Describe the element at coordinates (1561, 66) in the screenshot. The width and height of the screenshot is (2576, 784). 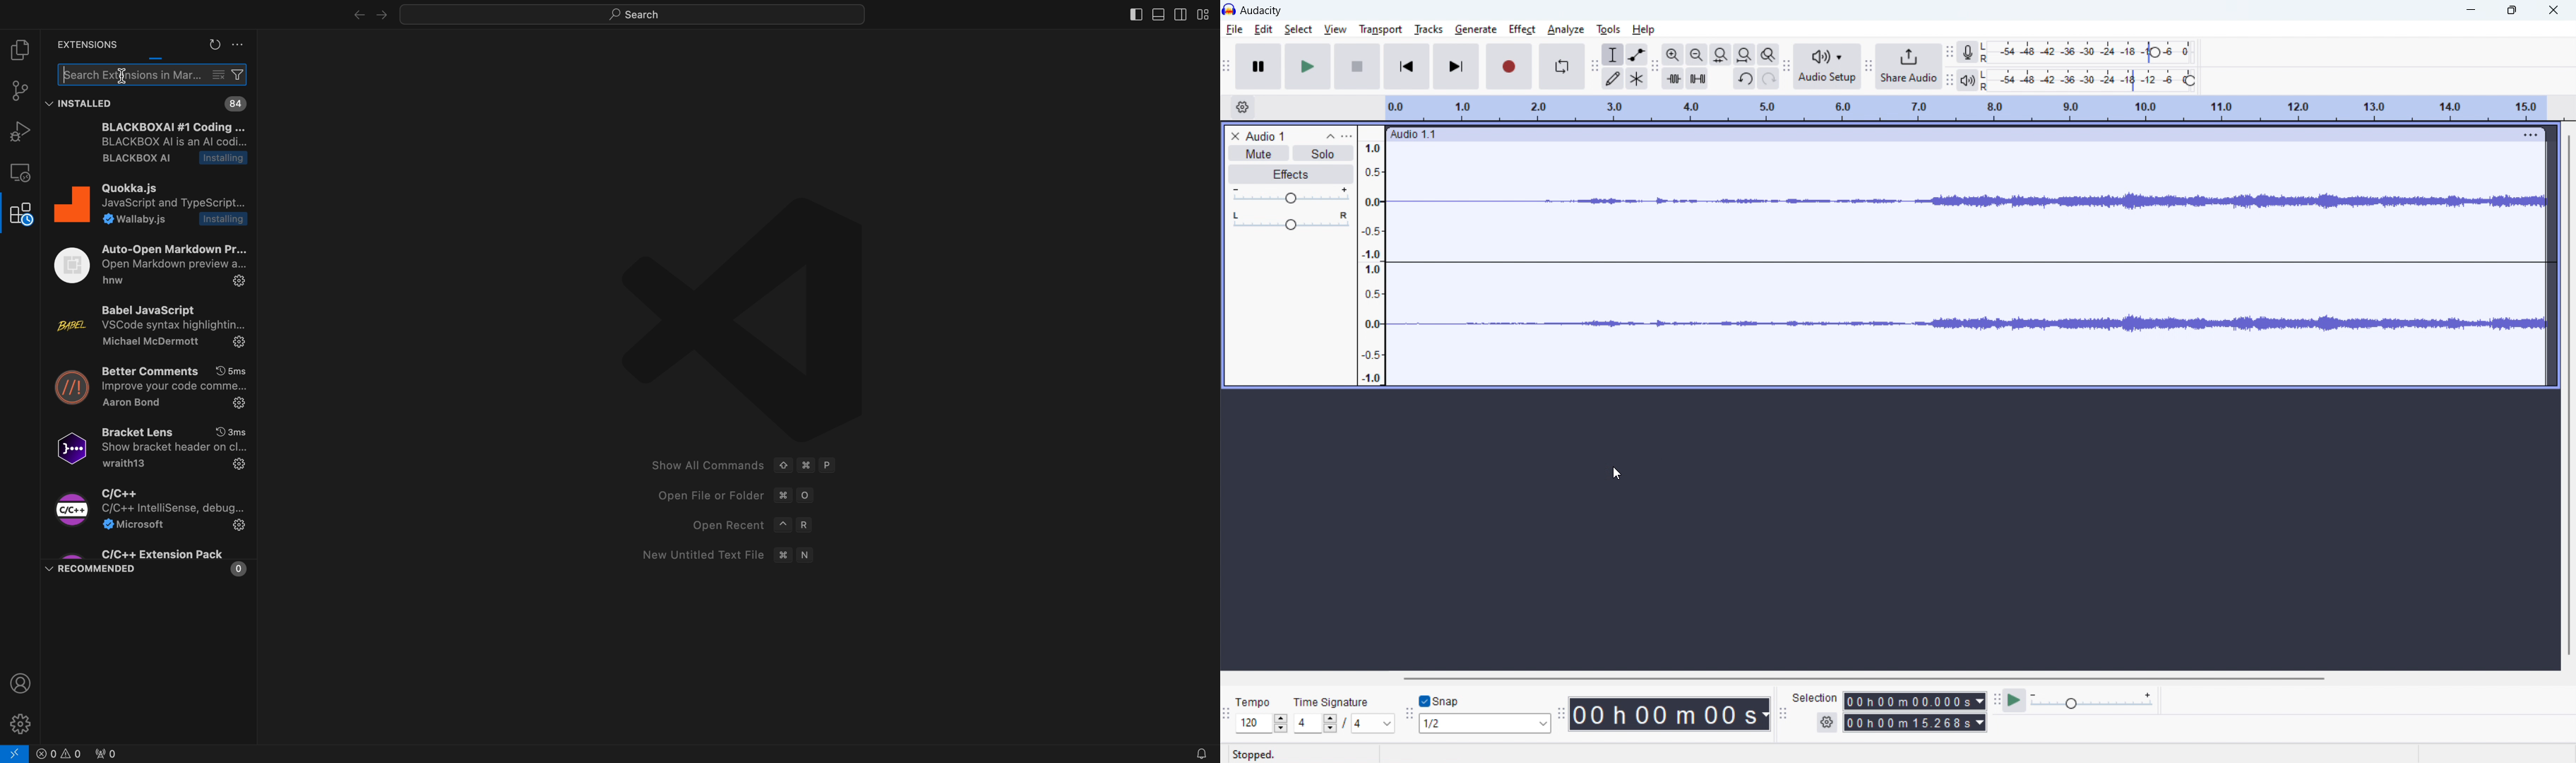
I see `enable looping` at that location.